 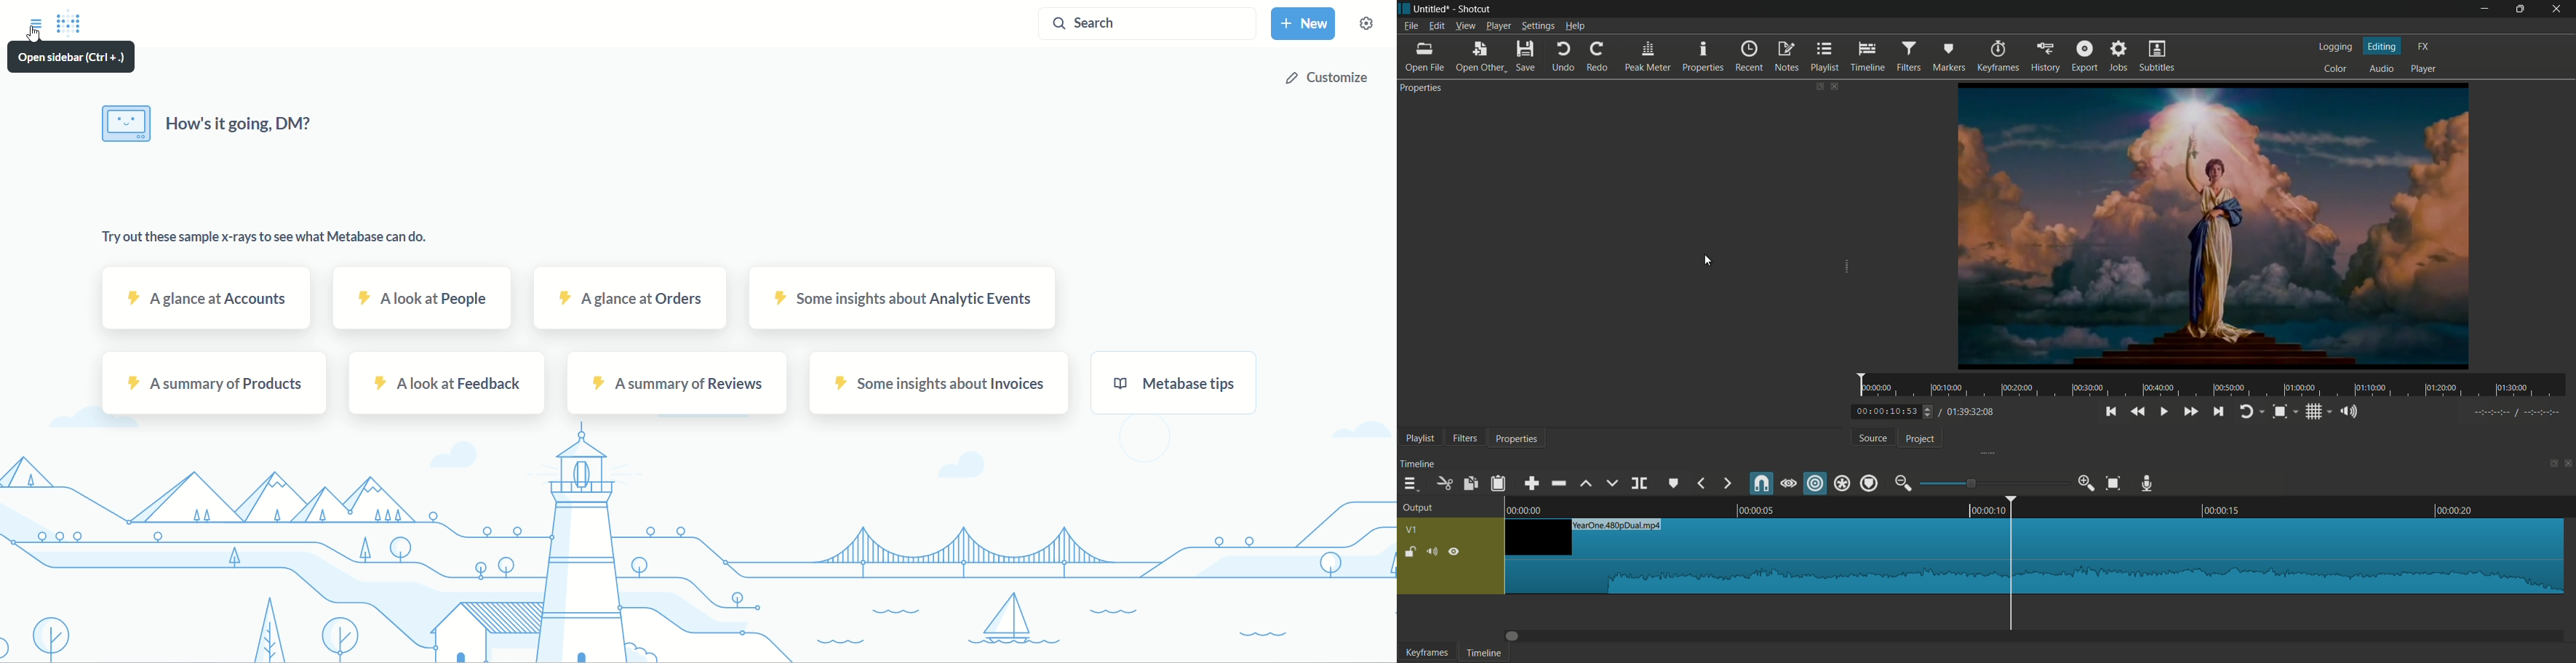 What do you see at coordinates (1466, 26) in the screenshot?
I see `view menu` at bounding box center [1466, 26].